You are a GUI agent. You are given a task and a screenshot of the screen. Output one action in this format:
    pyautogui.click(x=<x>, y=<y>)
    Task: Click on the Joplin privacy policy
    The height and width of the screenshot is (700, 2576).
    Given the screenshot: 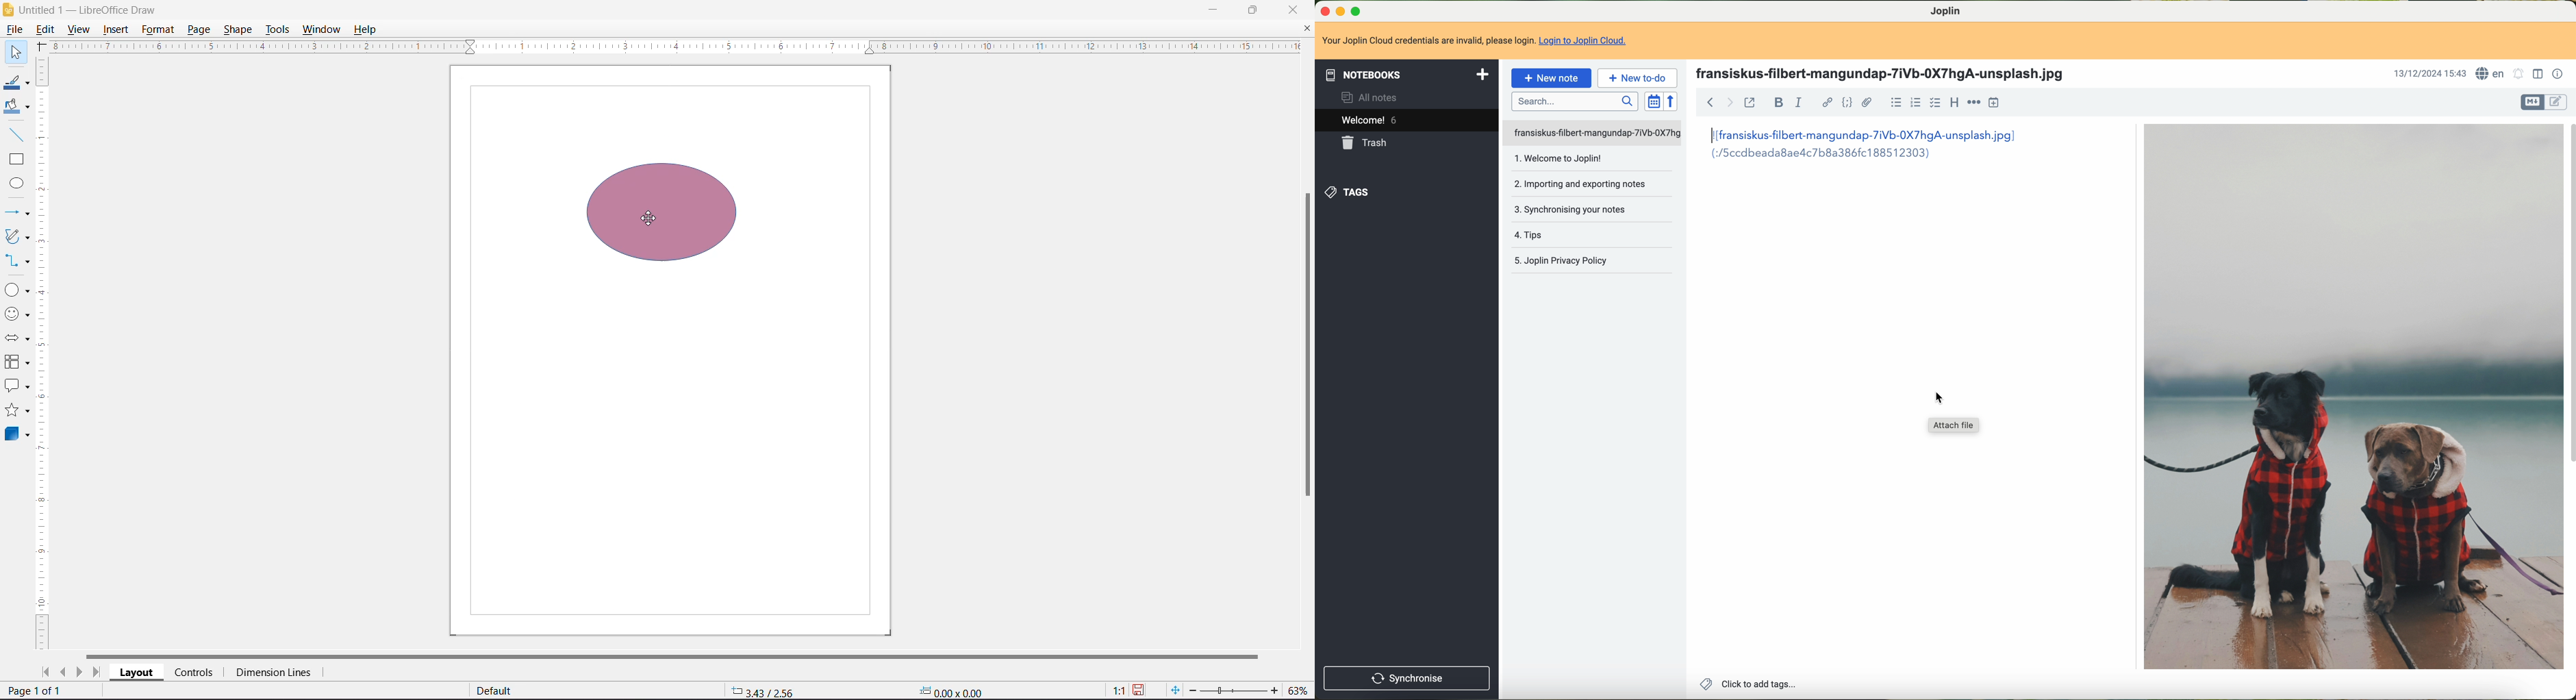 What is the action you would take?
    pyautogui.click(x=1561, y=259)
    